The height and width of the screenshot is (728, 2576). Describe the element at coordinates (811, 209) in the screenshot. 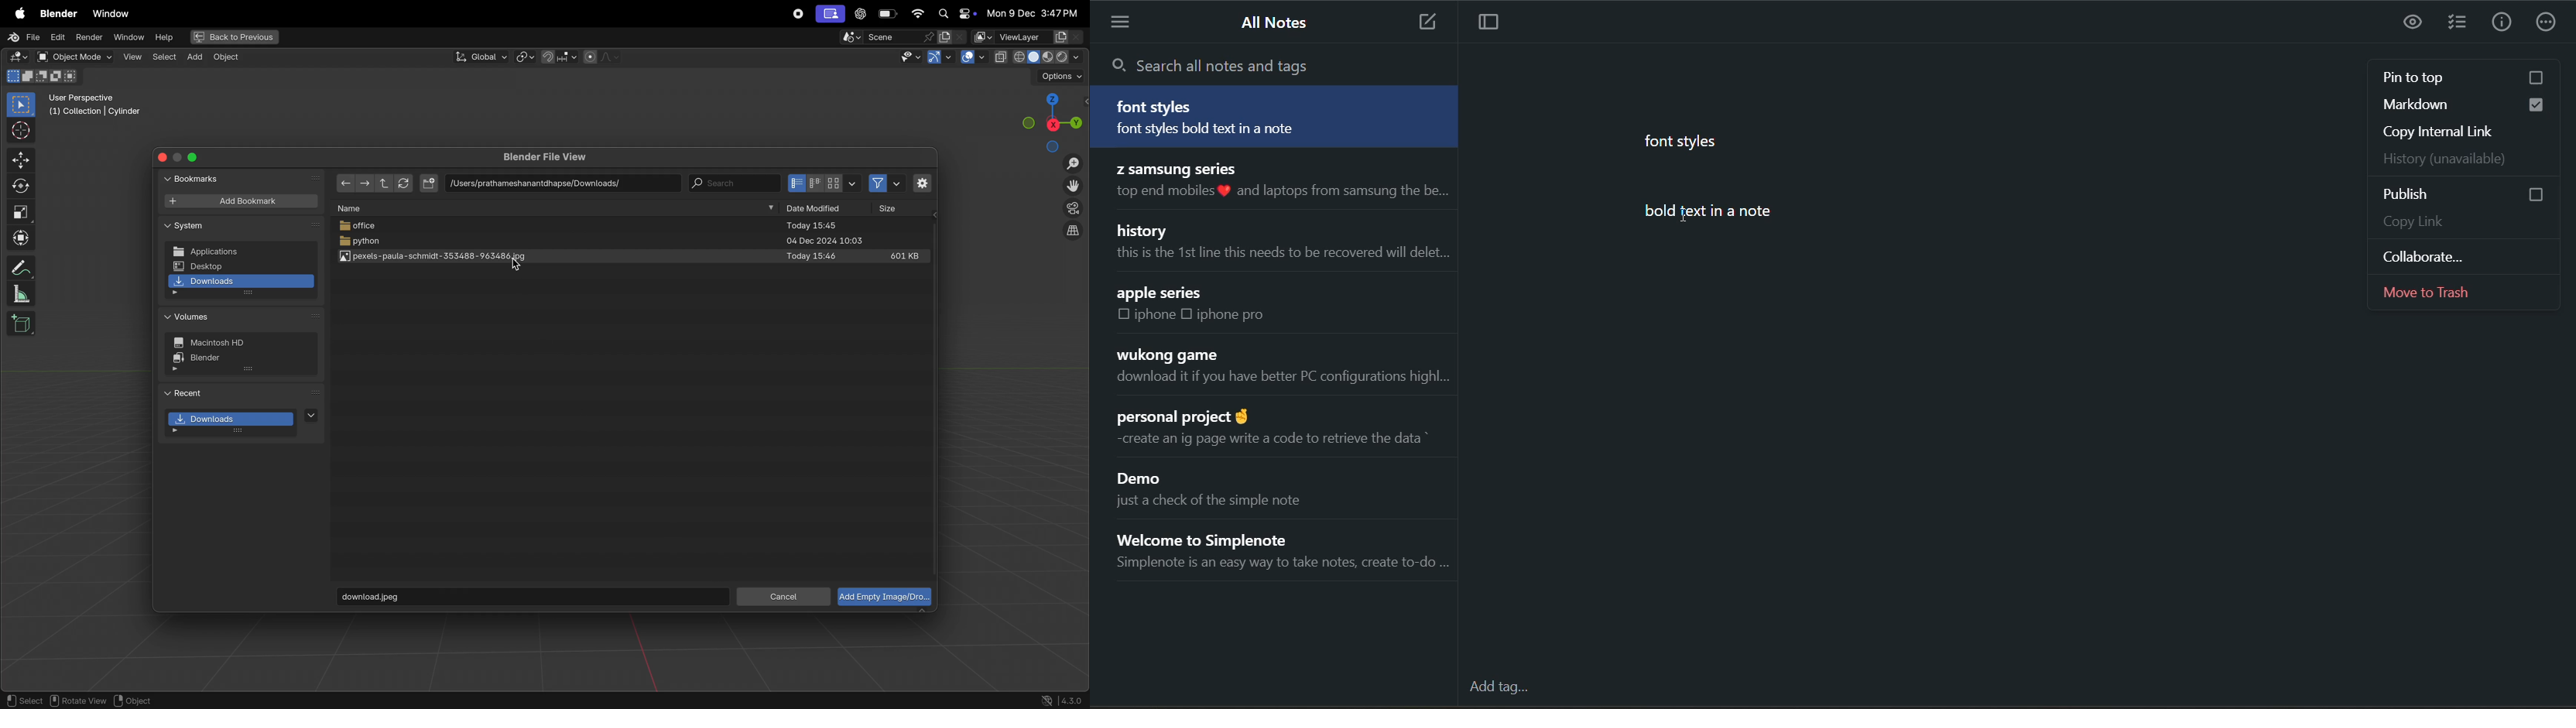

I see `date modified` at that location.